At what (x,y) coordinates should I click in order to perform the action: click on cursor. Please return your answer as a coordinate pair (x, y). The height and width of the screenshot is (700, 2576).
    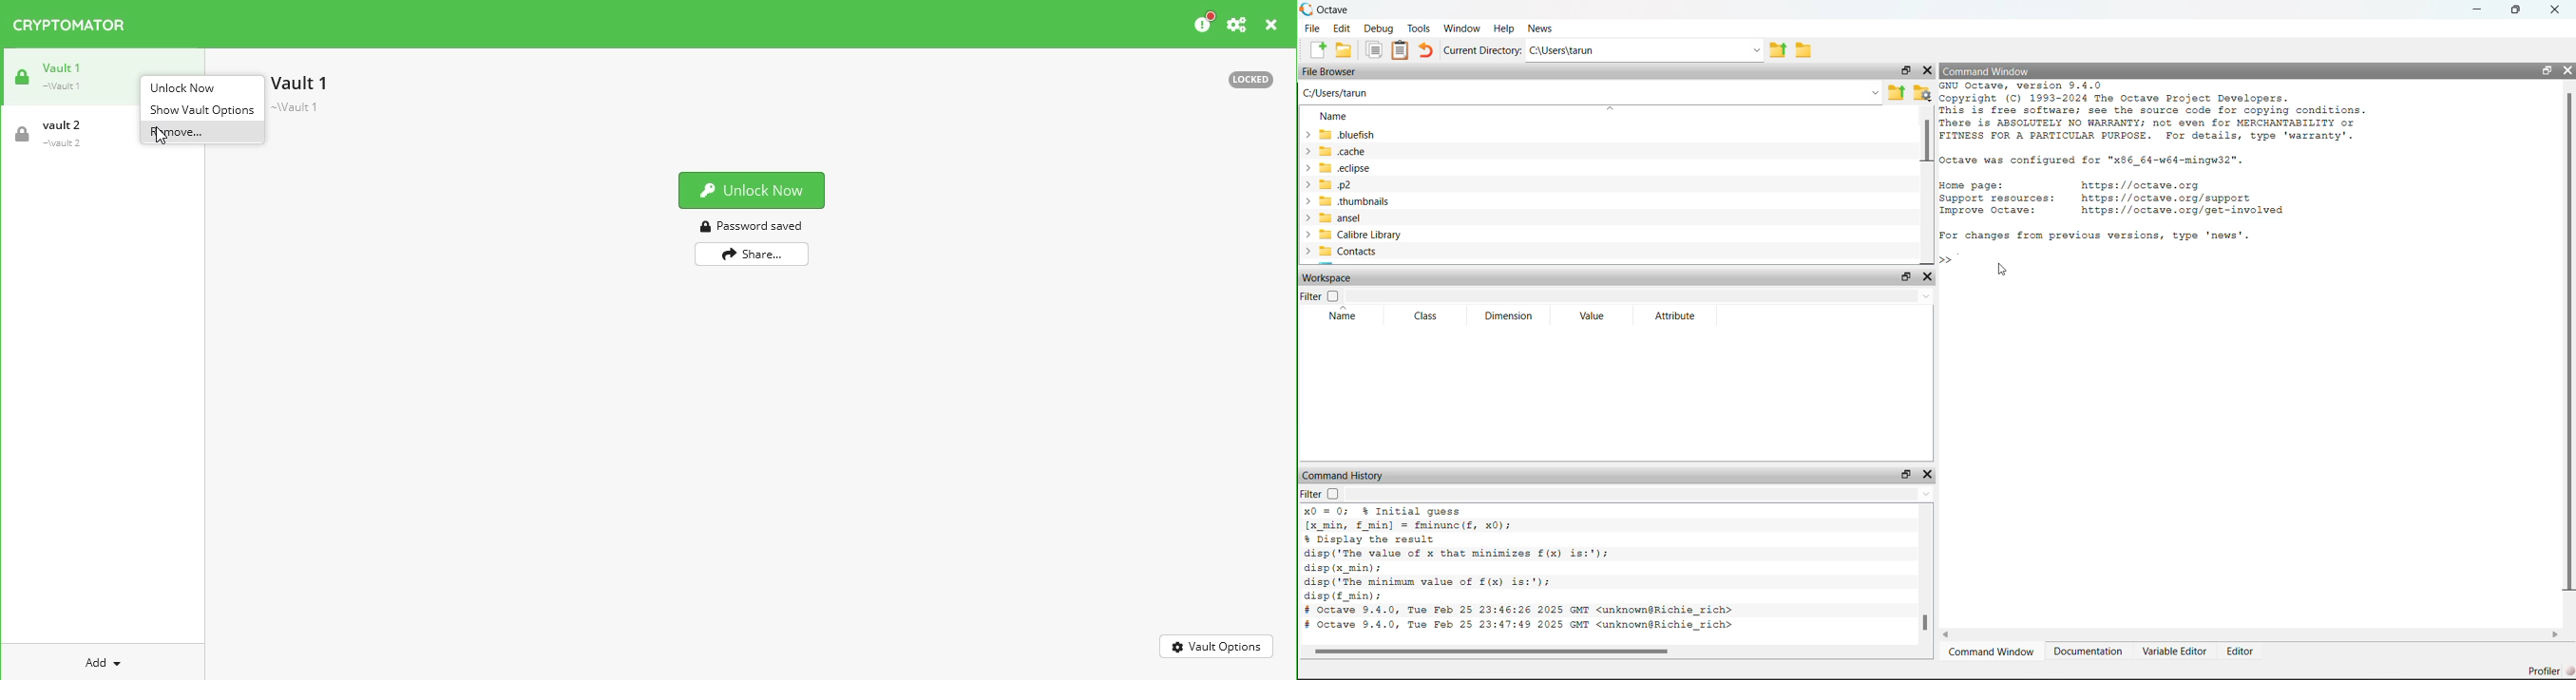
    Looking at the image, I should click on (161, 137).